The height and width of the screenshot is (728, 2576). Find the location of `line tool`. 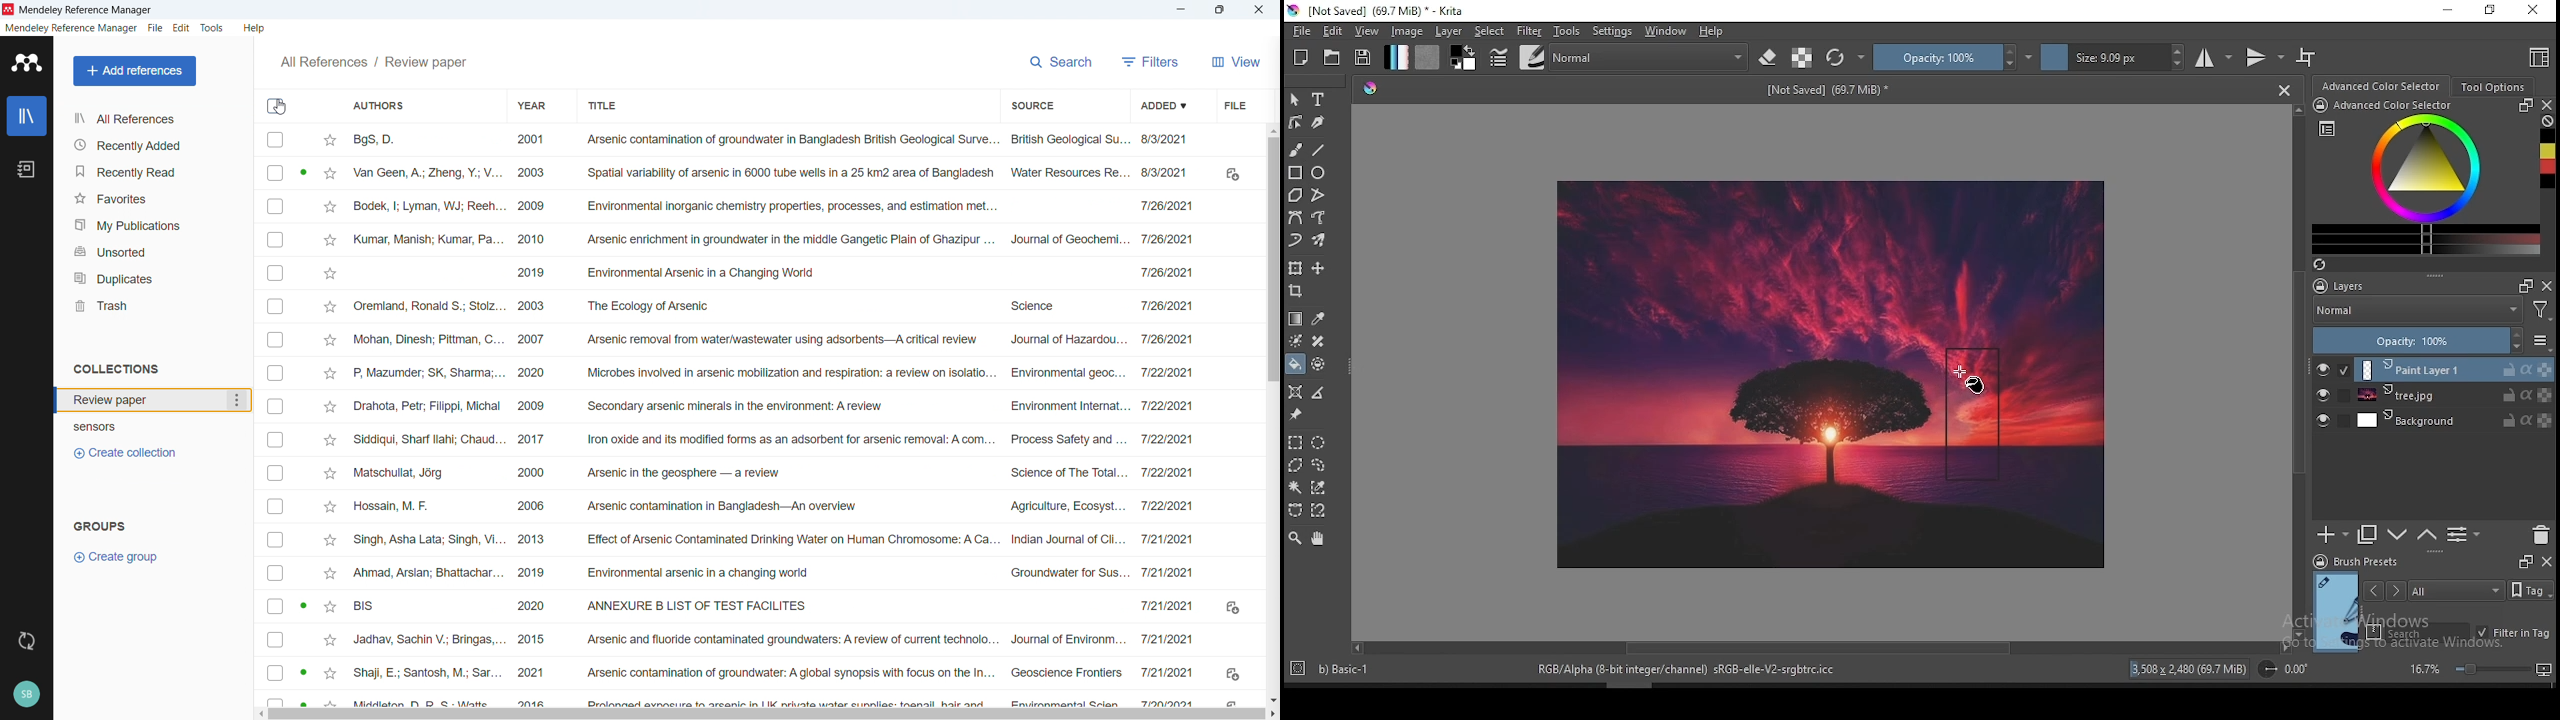

line tool is located at coordinates (1321, 149).